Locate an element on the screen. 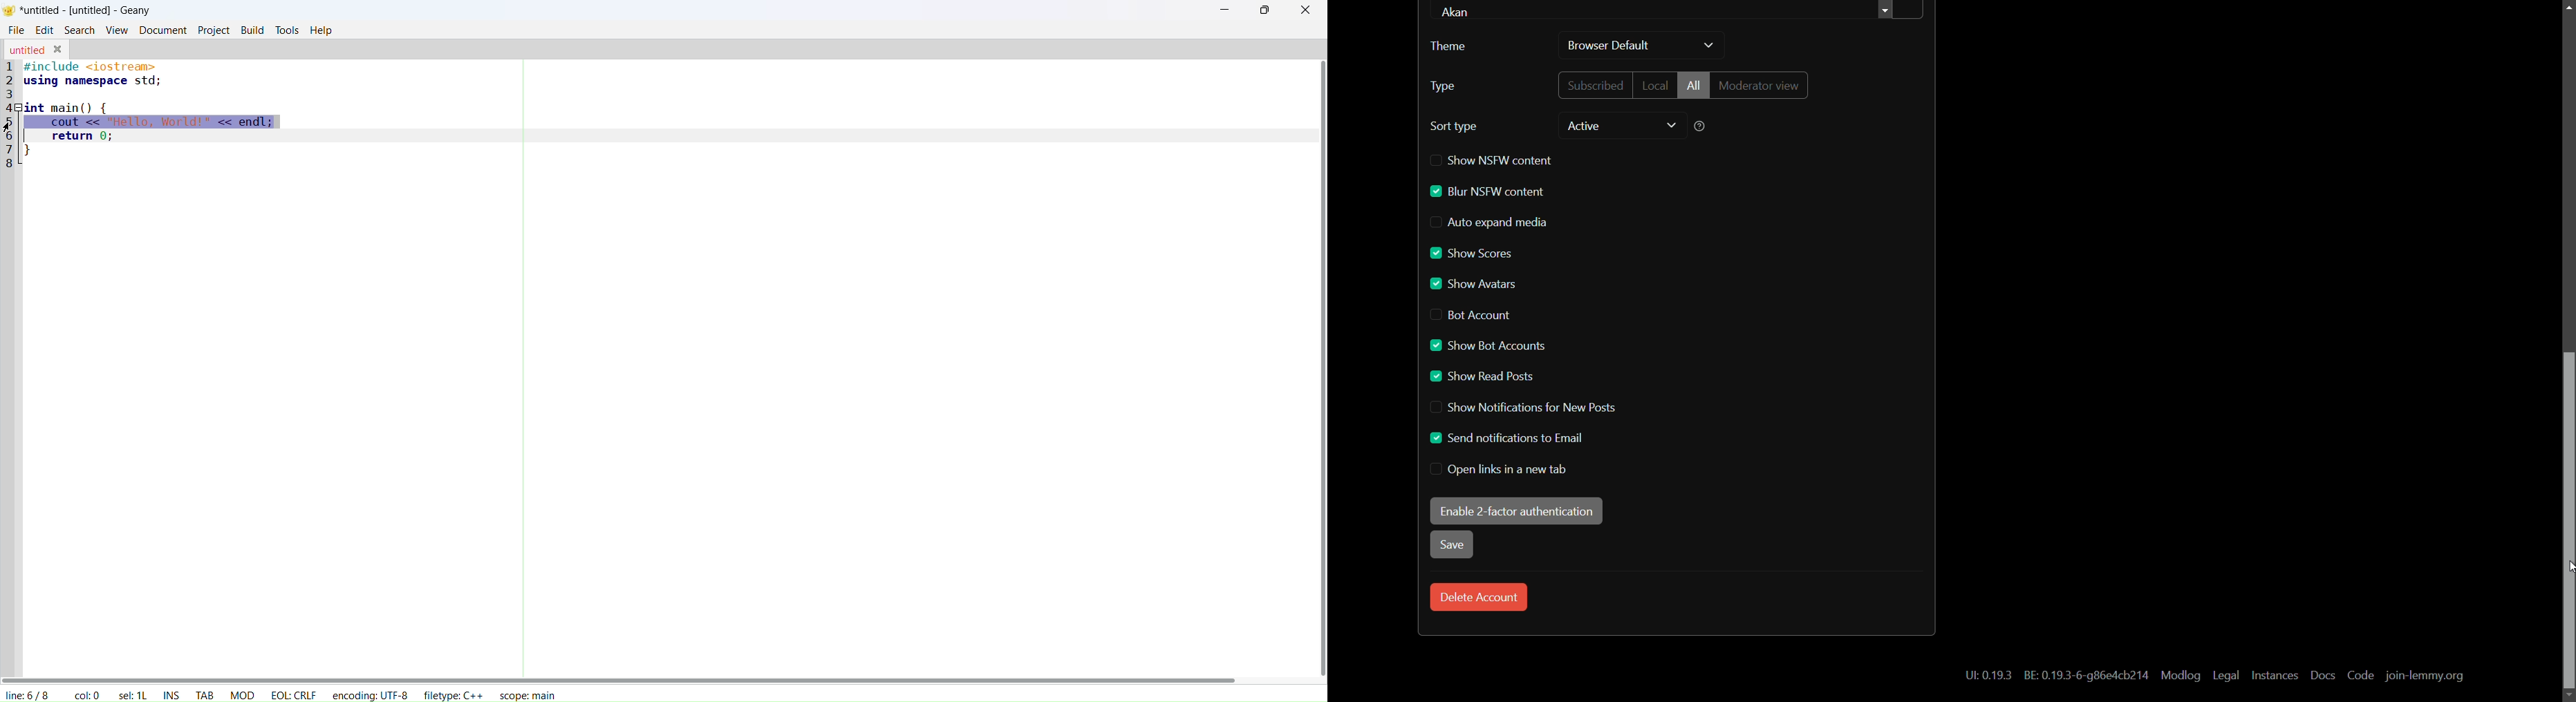  join lemmy.org is located at coordinates (2425, 677).